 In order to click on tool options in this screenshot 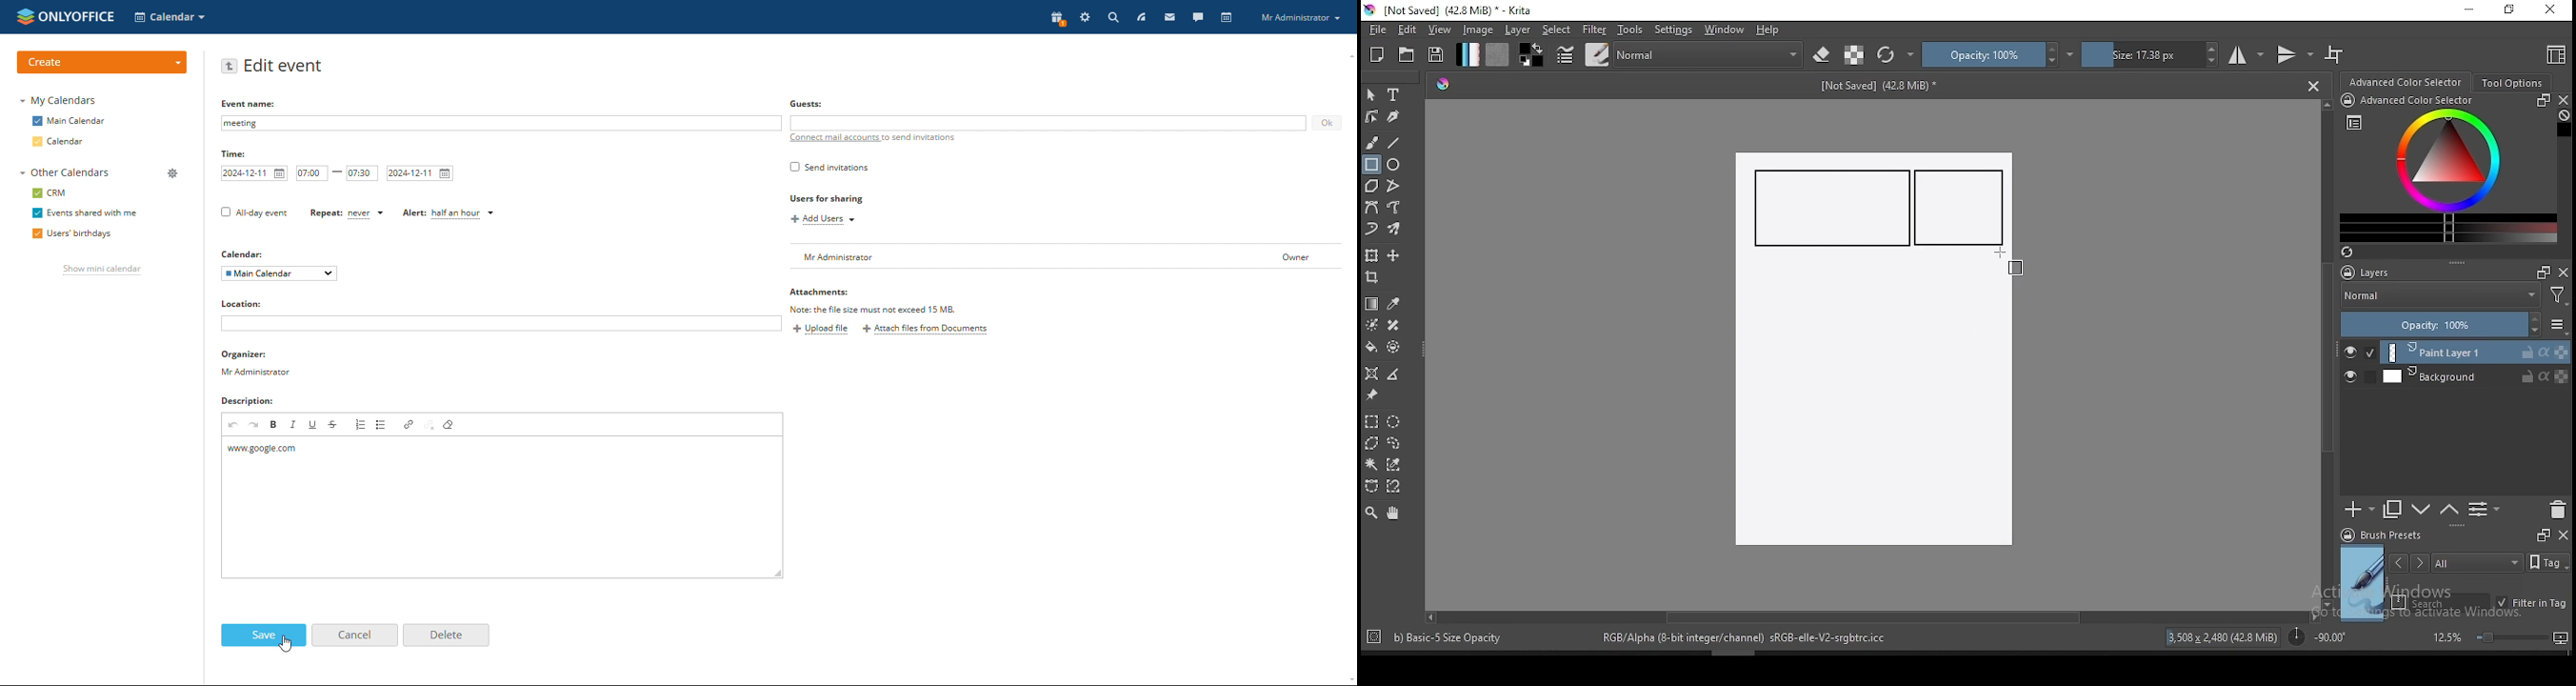, I will do `click(2513, 83)`.